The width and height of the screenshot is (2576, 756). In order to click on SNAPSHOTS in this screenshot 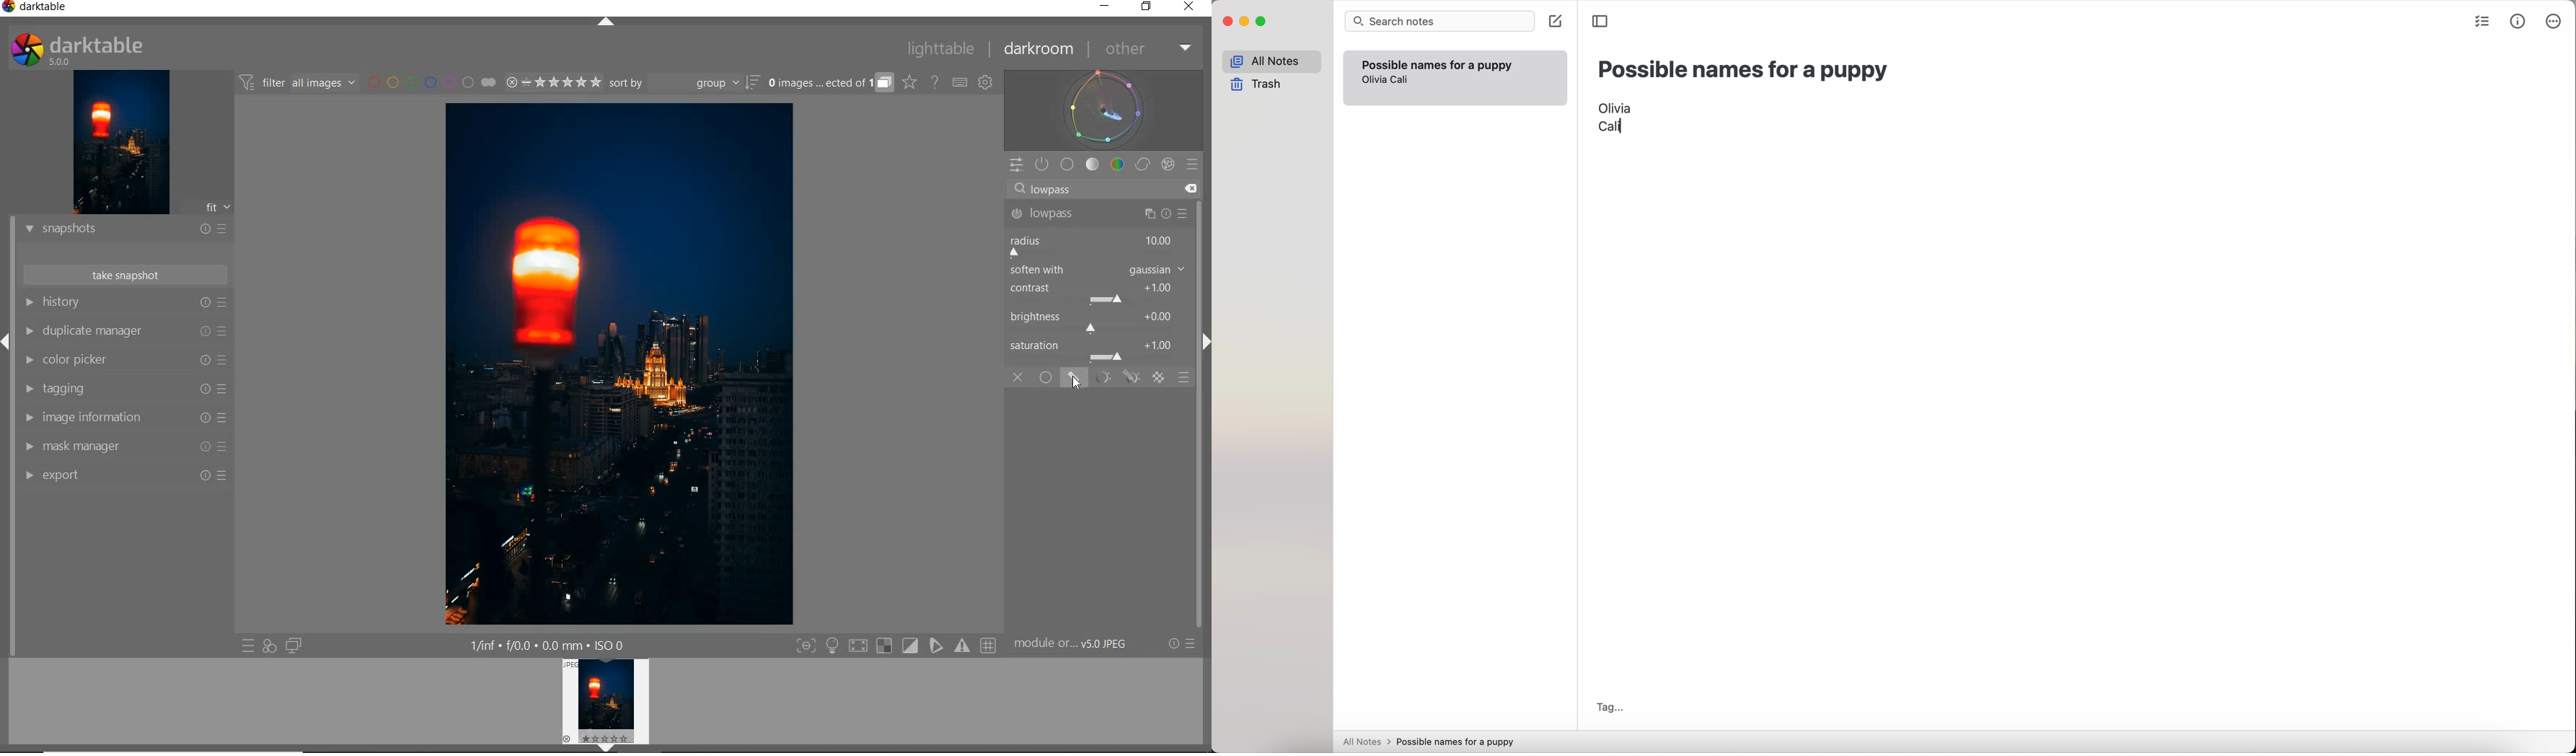, I will do `click(91, 228)`.